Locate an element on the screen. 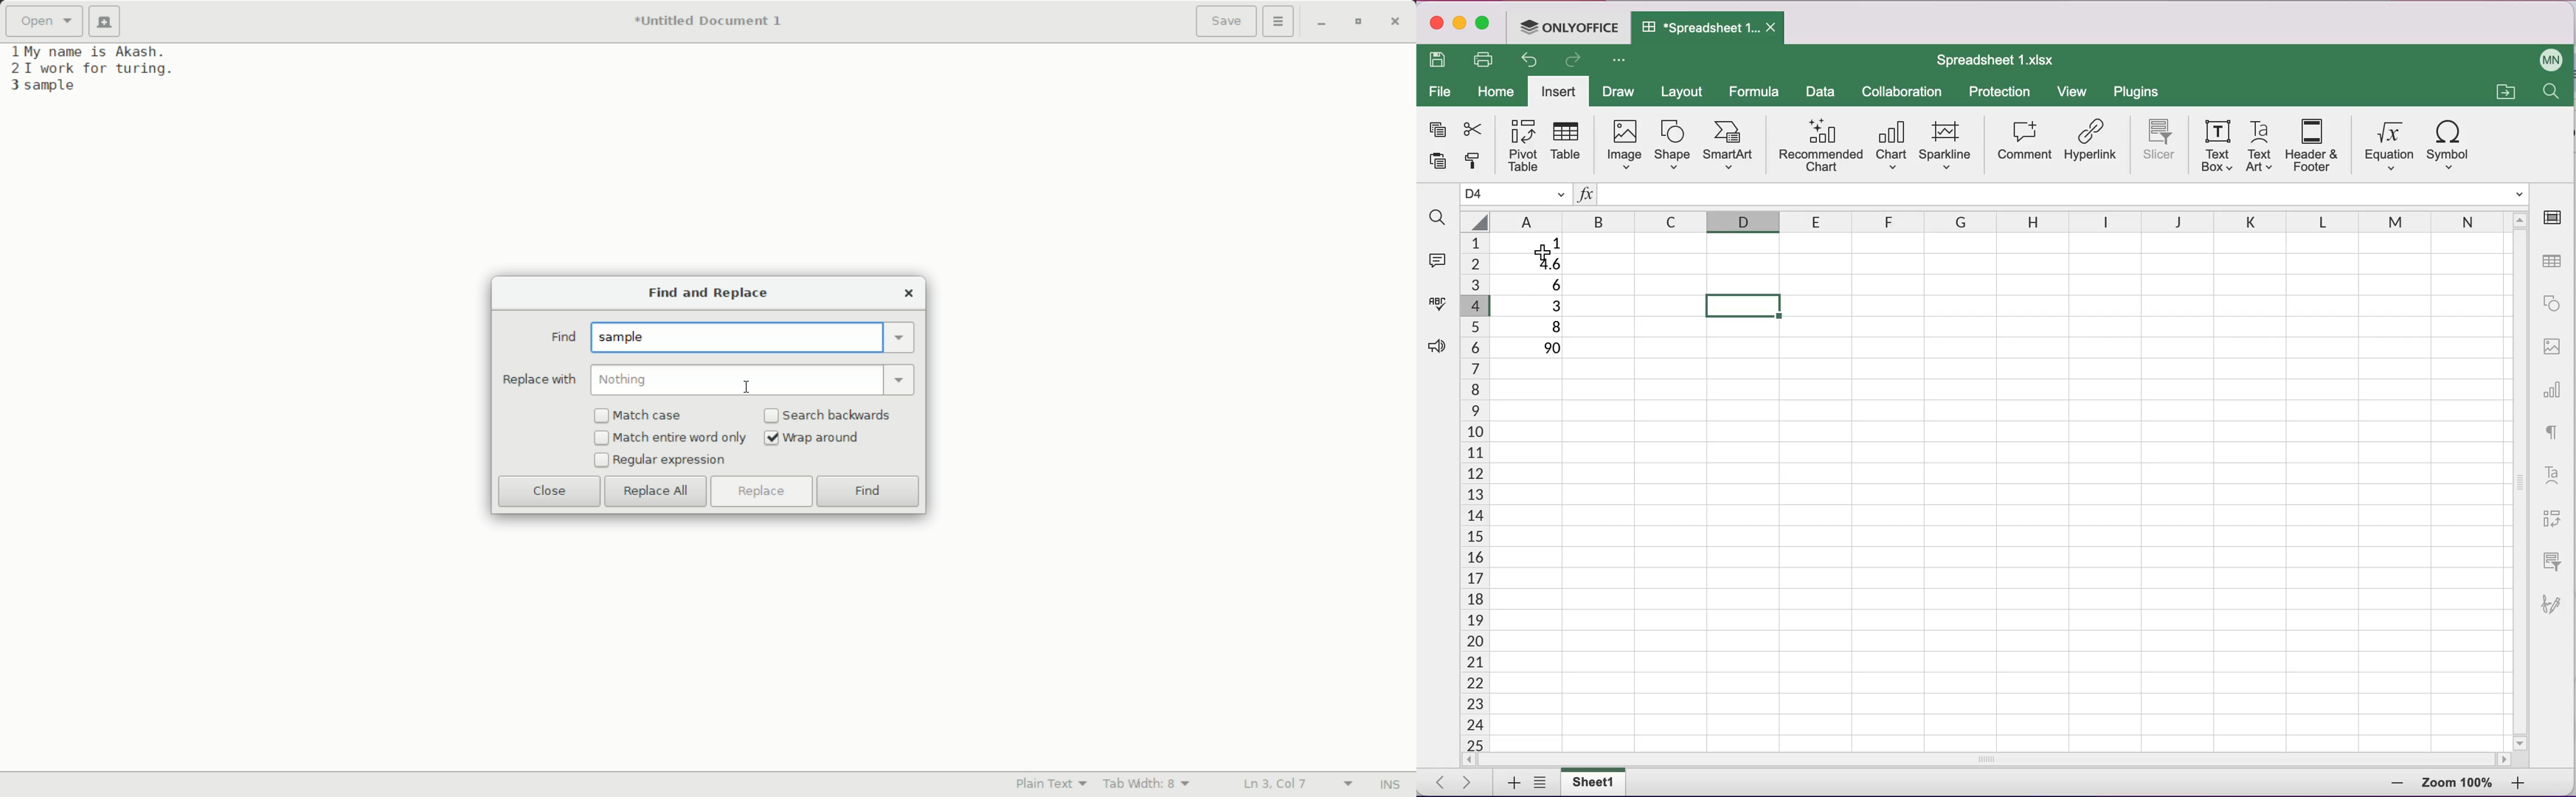 The image size is (2576, 812). Cursor is located at coordinates (1534, 250).